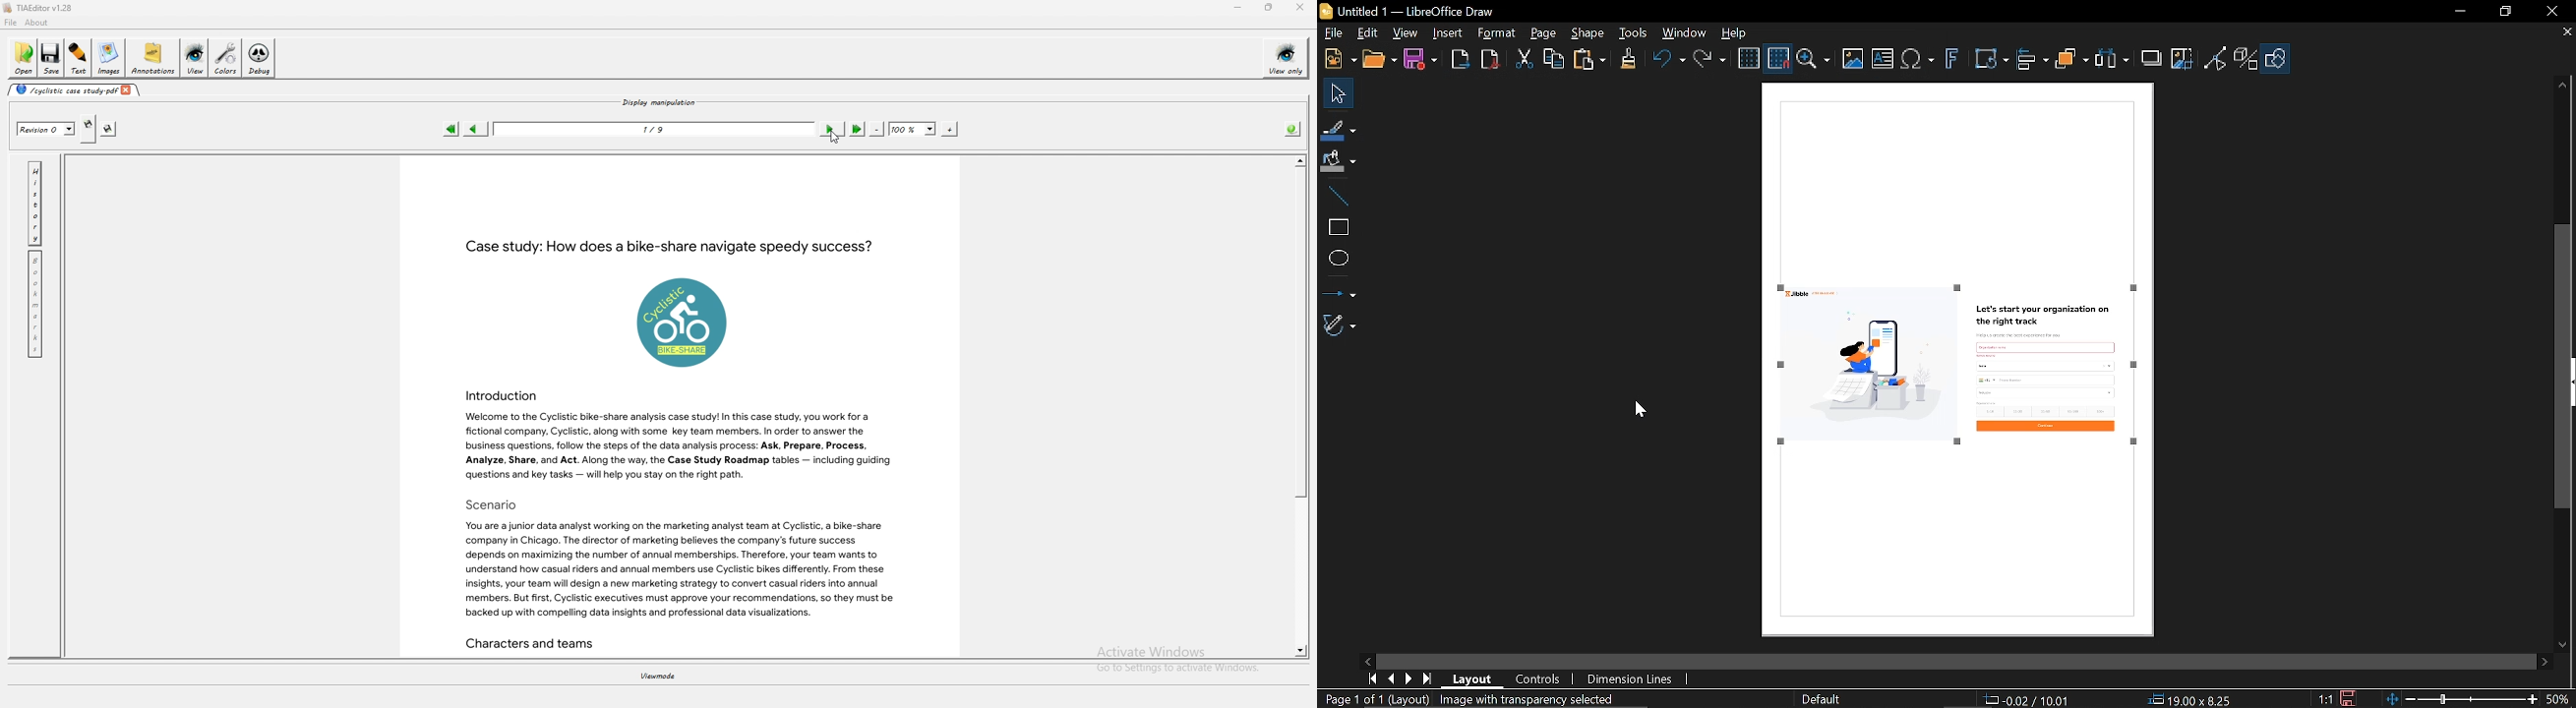 This screenshot has width=2576, height=728. Describe the element at coordinates (1408, 678) in the screenshot. I see `Next page` at that location.